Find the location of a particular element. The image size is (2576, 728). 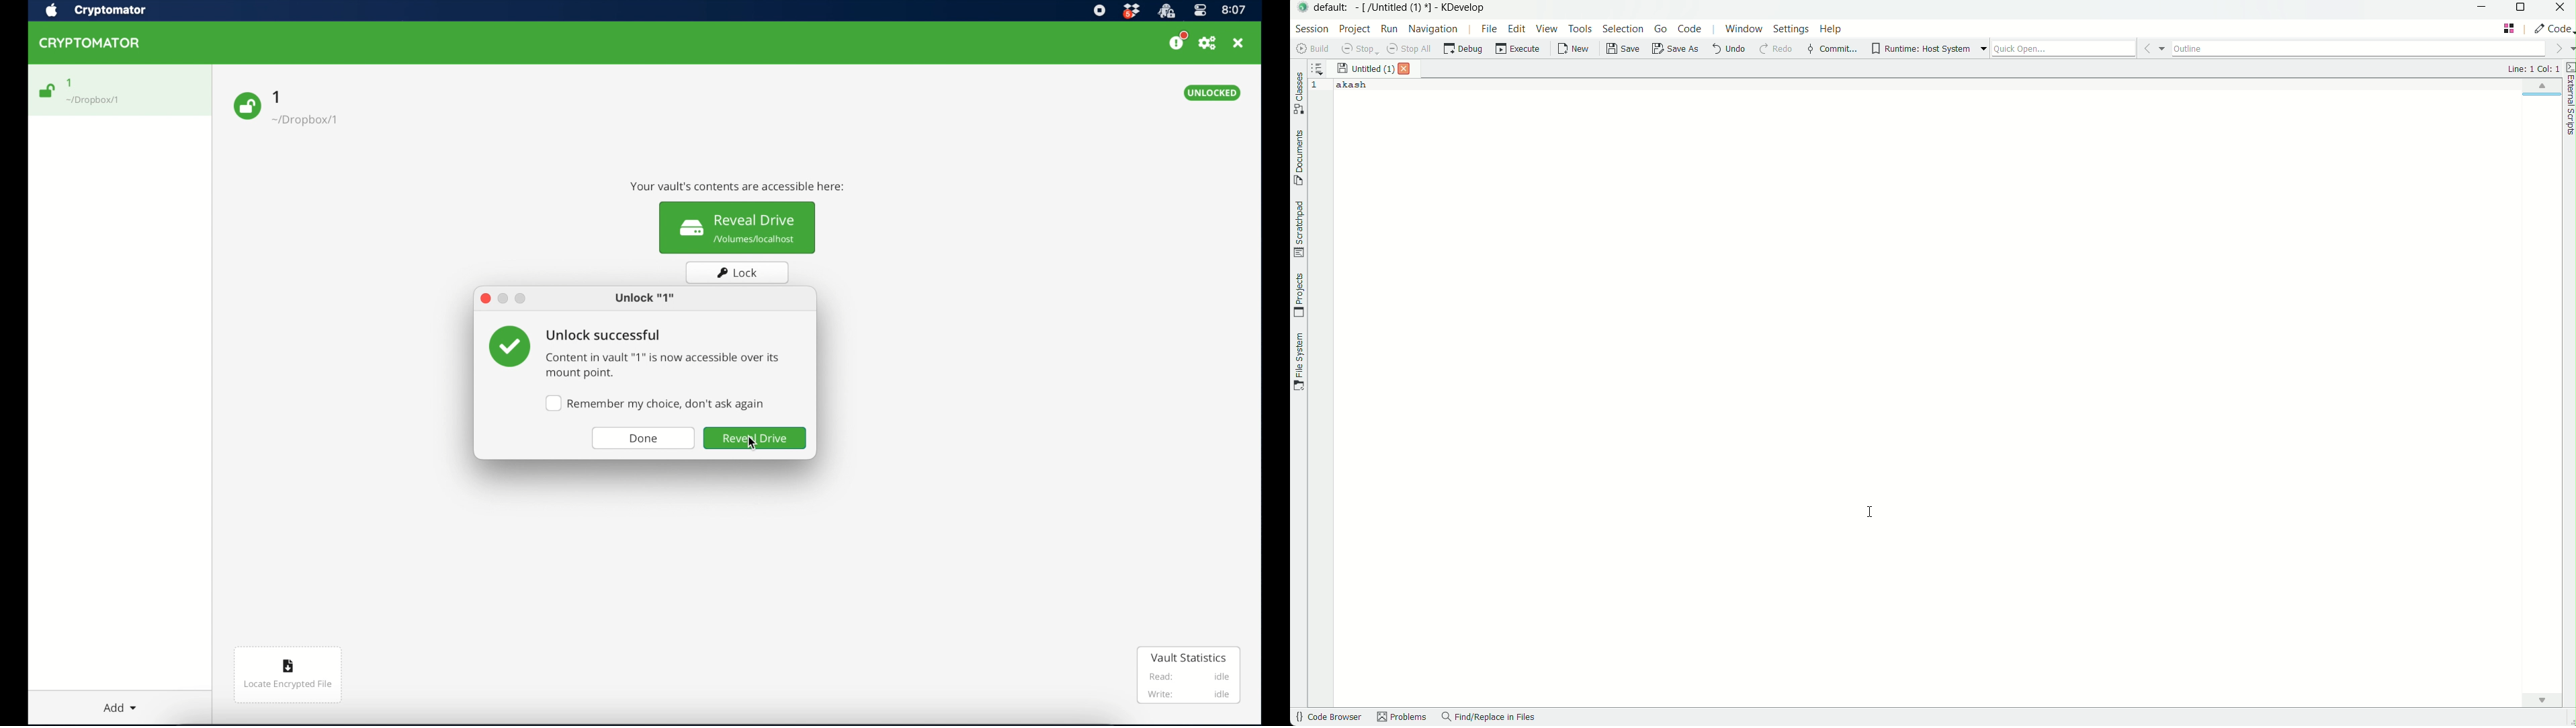

file name is located at coordinates (1396, 7).